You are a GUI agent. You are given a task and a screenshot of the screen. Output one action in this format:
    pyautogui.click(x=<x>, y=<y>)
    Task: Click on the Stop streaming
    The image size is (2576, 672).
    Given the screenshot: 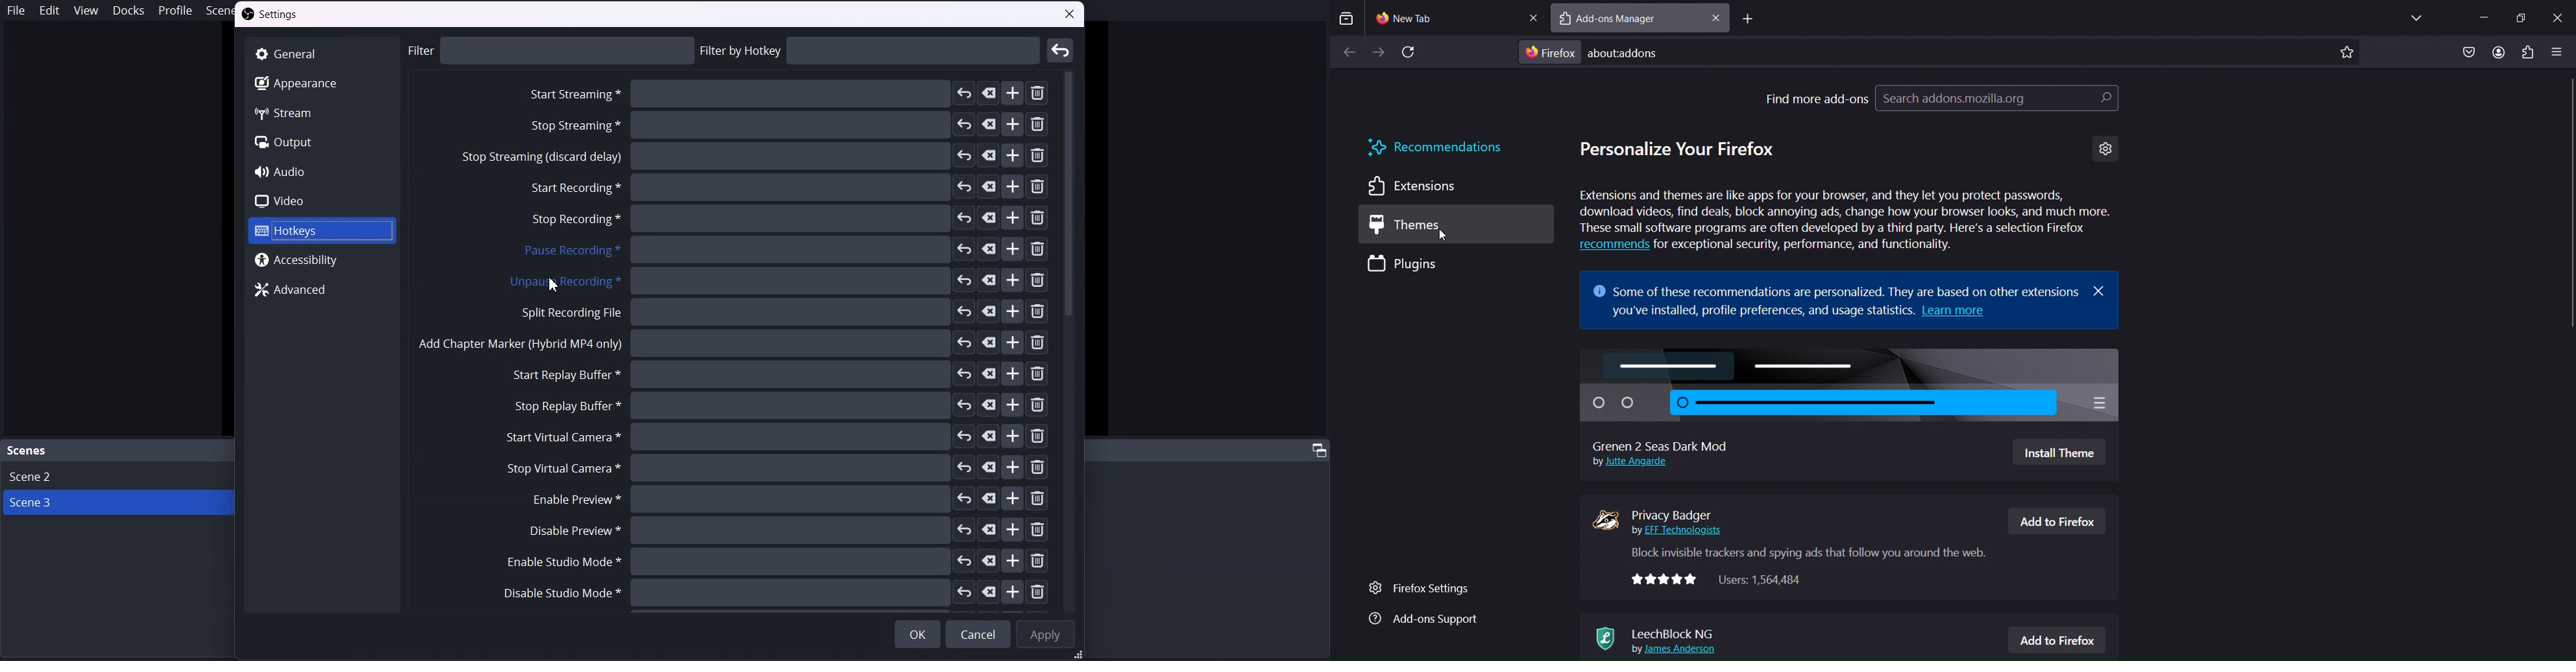 What is the action you would take?
    pyautogui.click(x=722, y=125)
    